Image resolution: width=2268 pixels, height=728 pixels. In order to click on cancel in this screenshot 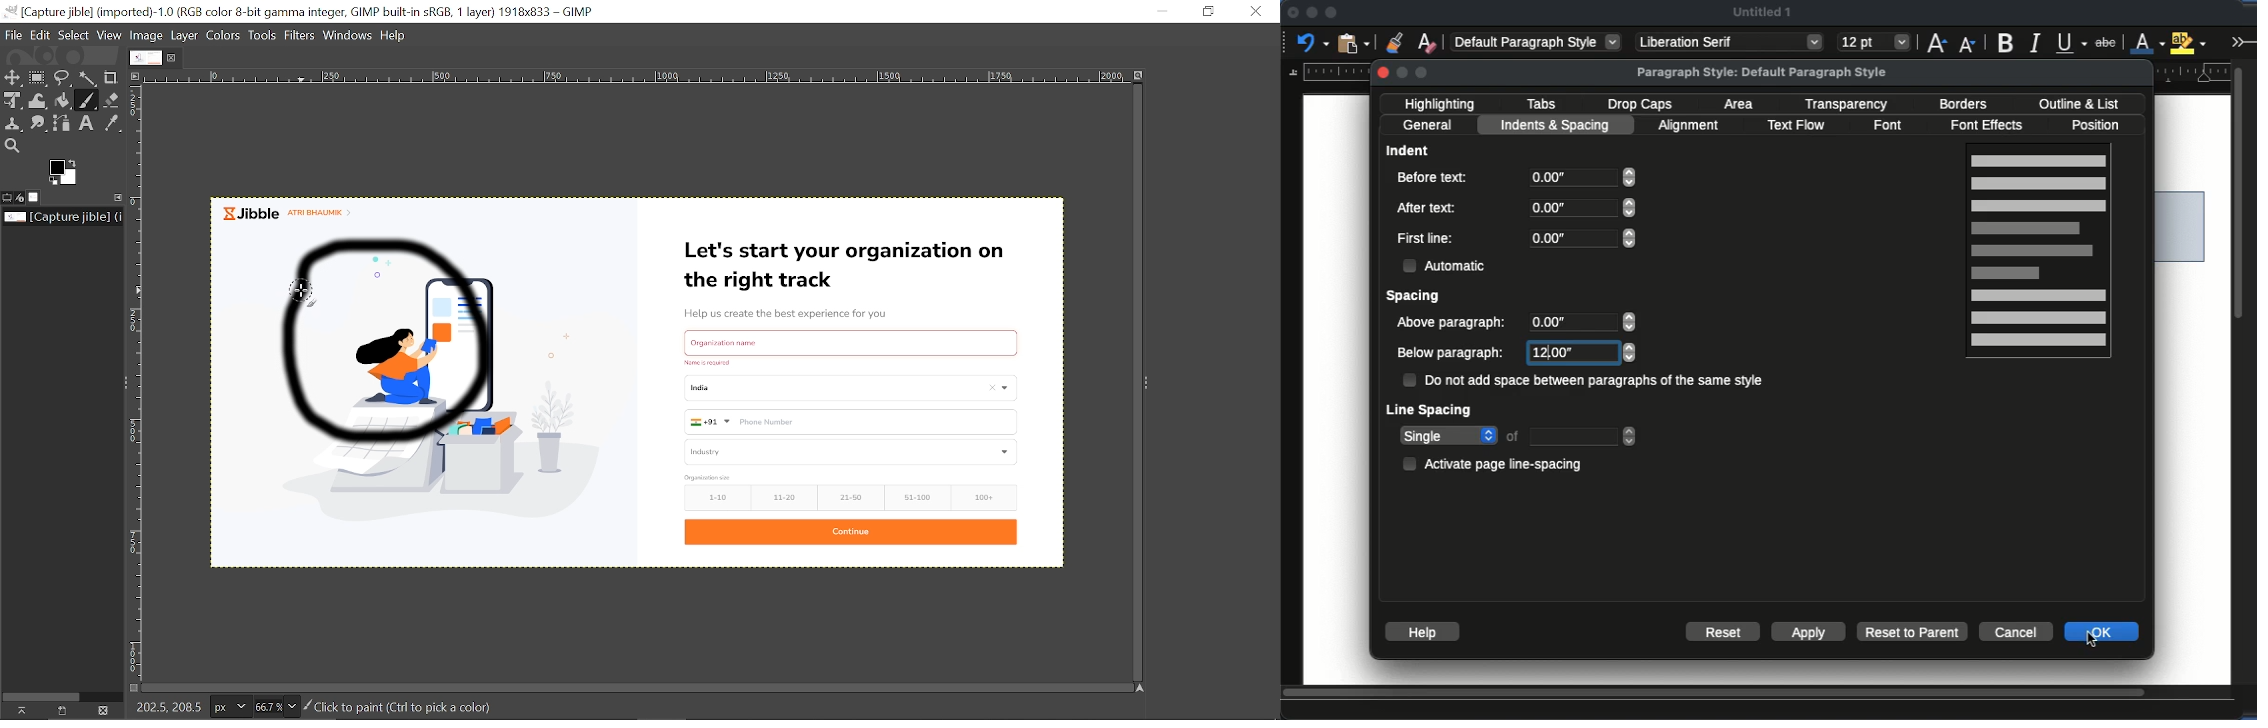, I will do `click(2016, 630)`.